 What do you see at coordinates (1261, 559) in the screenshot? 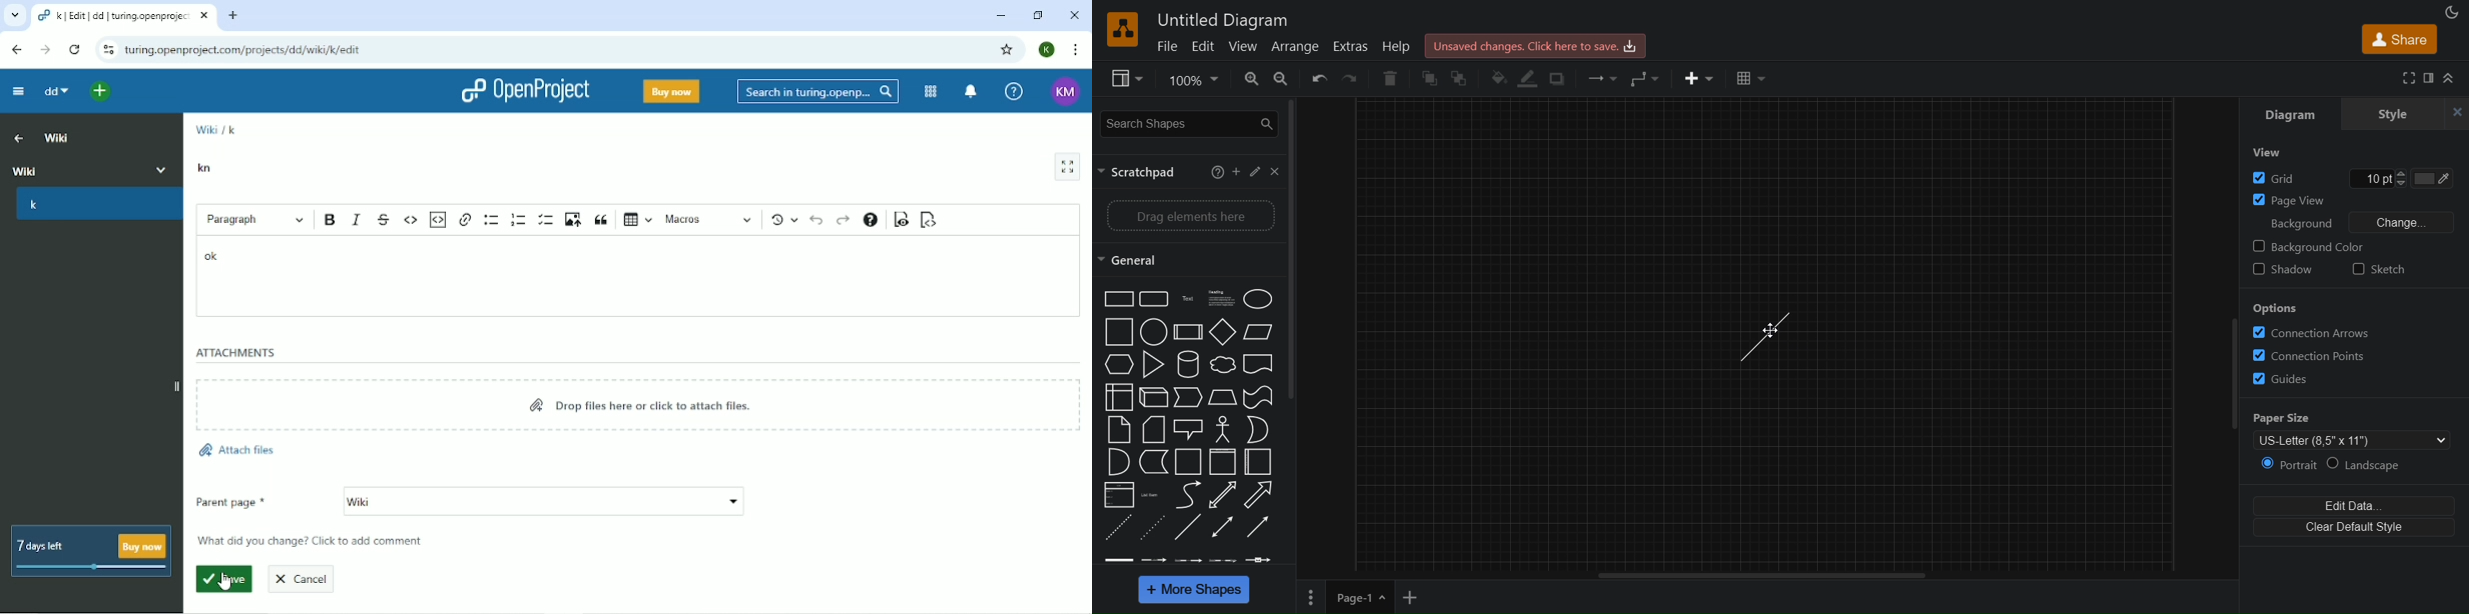
I see `connector 5` at bounding box center [1261, 559].